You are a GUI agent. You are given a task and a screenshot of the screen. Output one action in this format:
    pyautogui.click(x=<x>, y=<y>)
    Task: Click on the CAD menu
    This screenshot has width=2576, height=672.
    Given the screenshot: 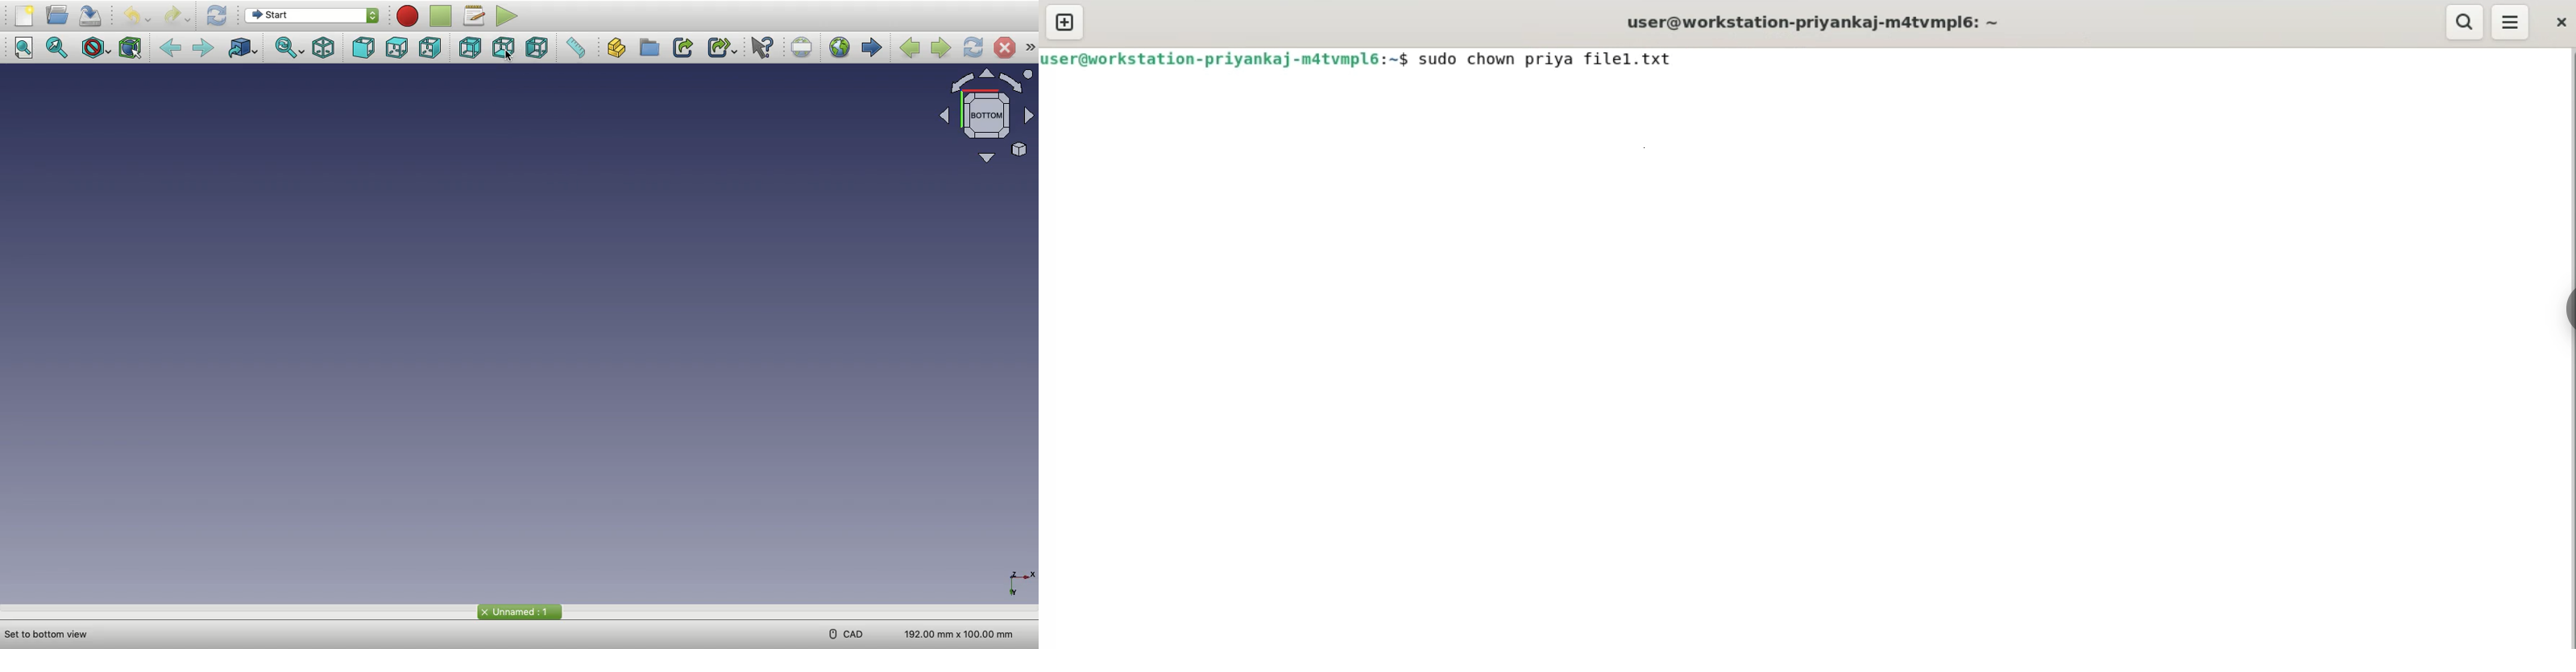 What is the action you would take?
    pyautogui.click(x=846, y=634)
    